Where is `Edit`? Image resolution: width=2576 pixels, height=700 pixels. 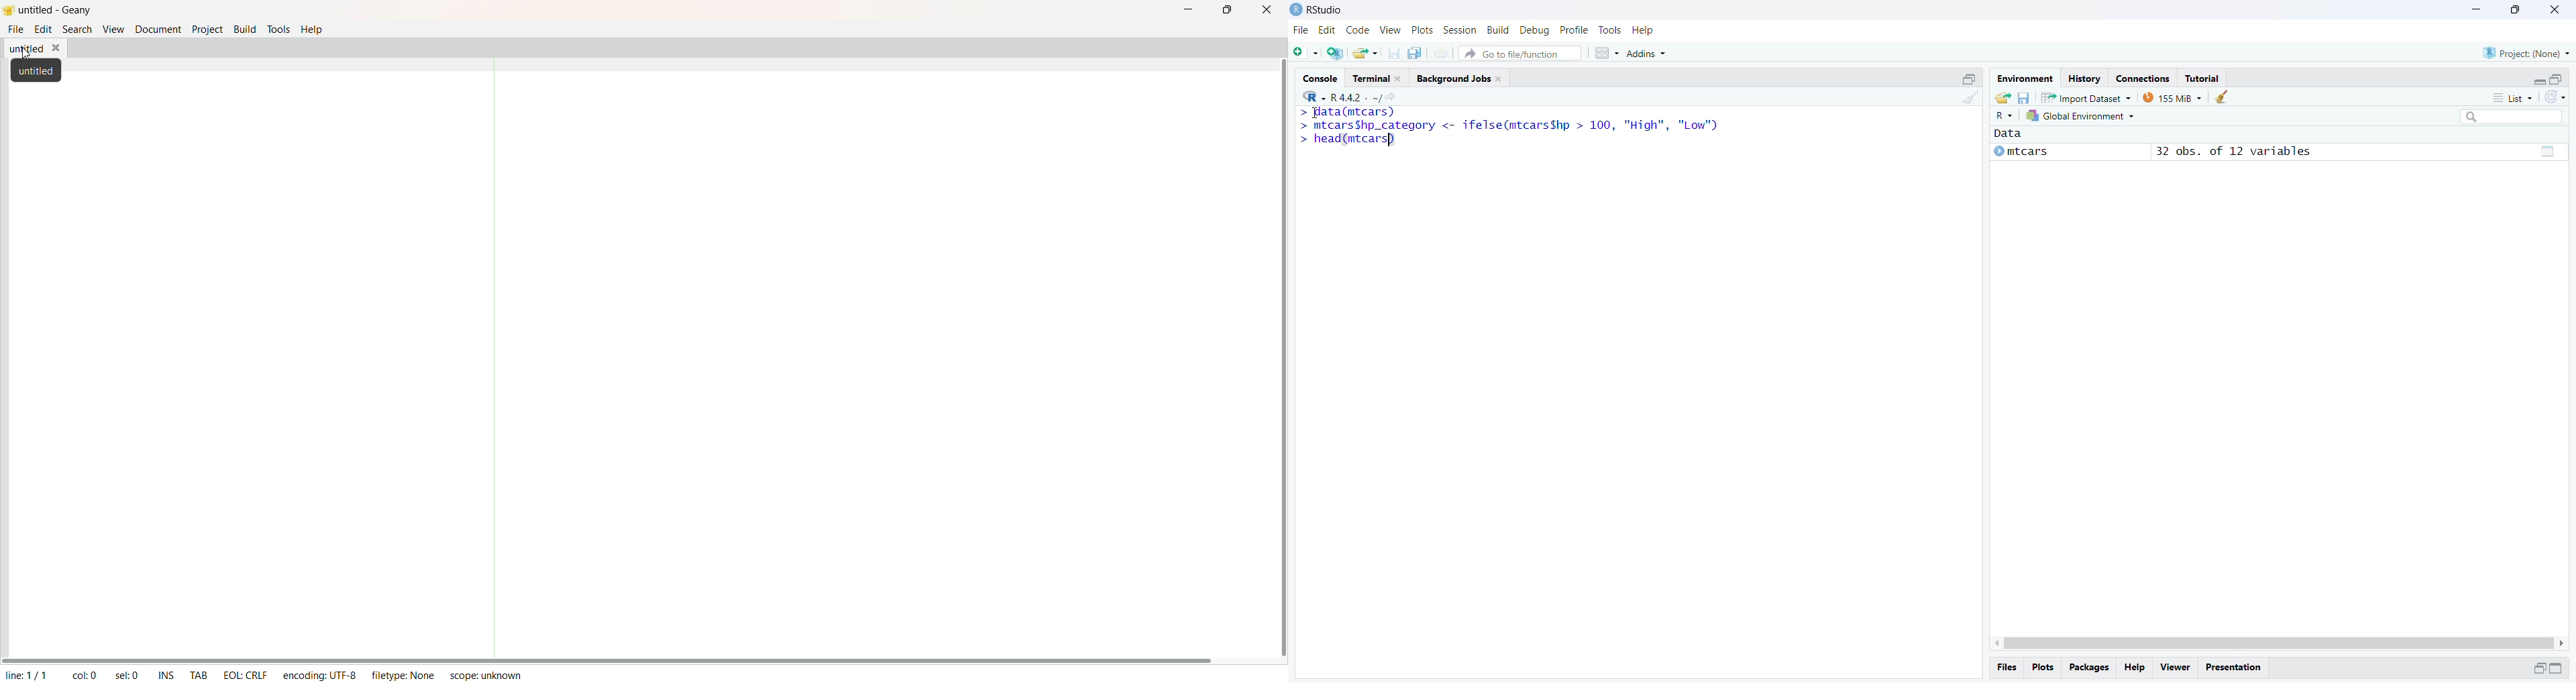 Edit is located at coordinates (1328, 31).